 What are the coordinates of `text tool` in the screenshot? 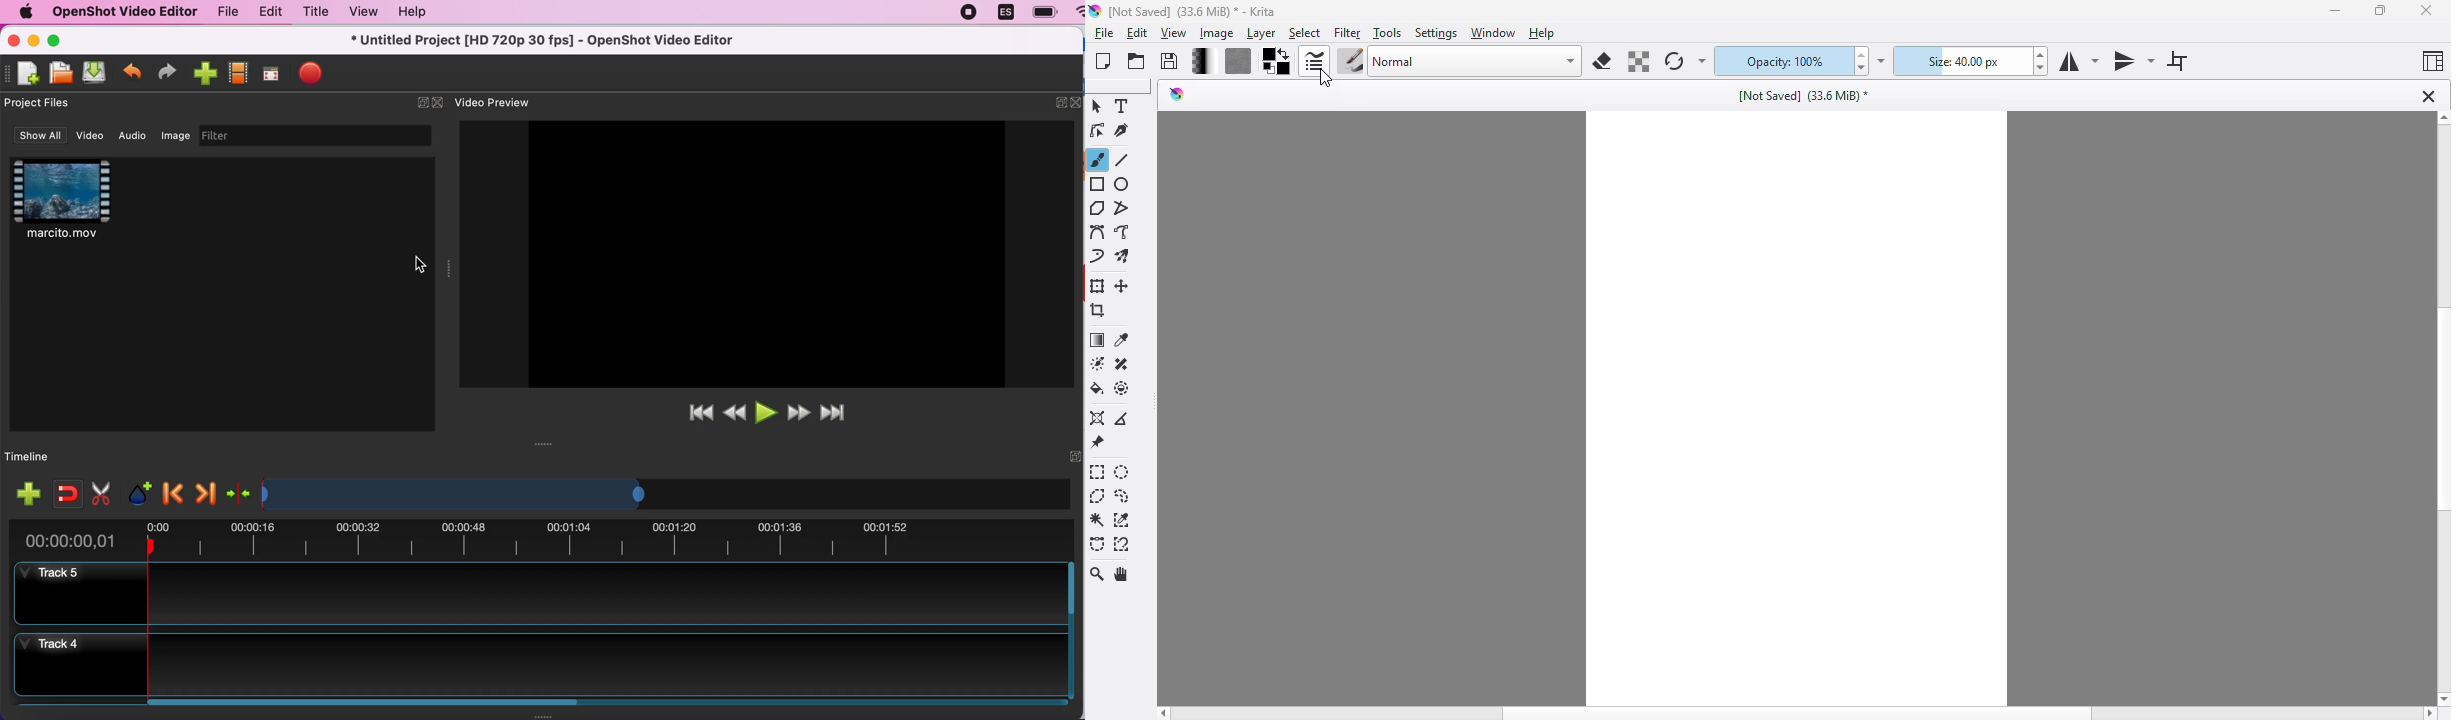 It's located at (1124, 106).